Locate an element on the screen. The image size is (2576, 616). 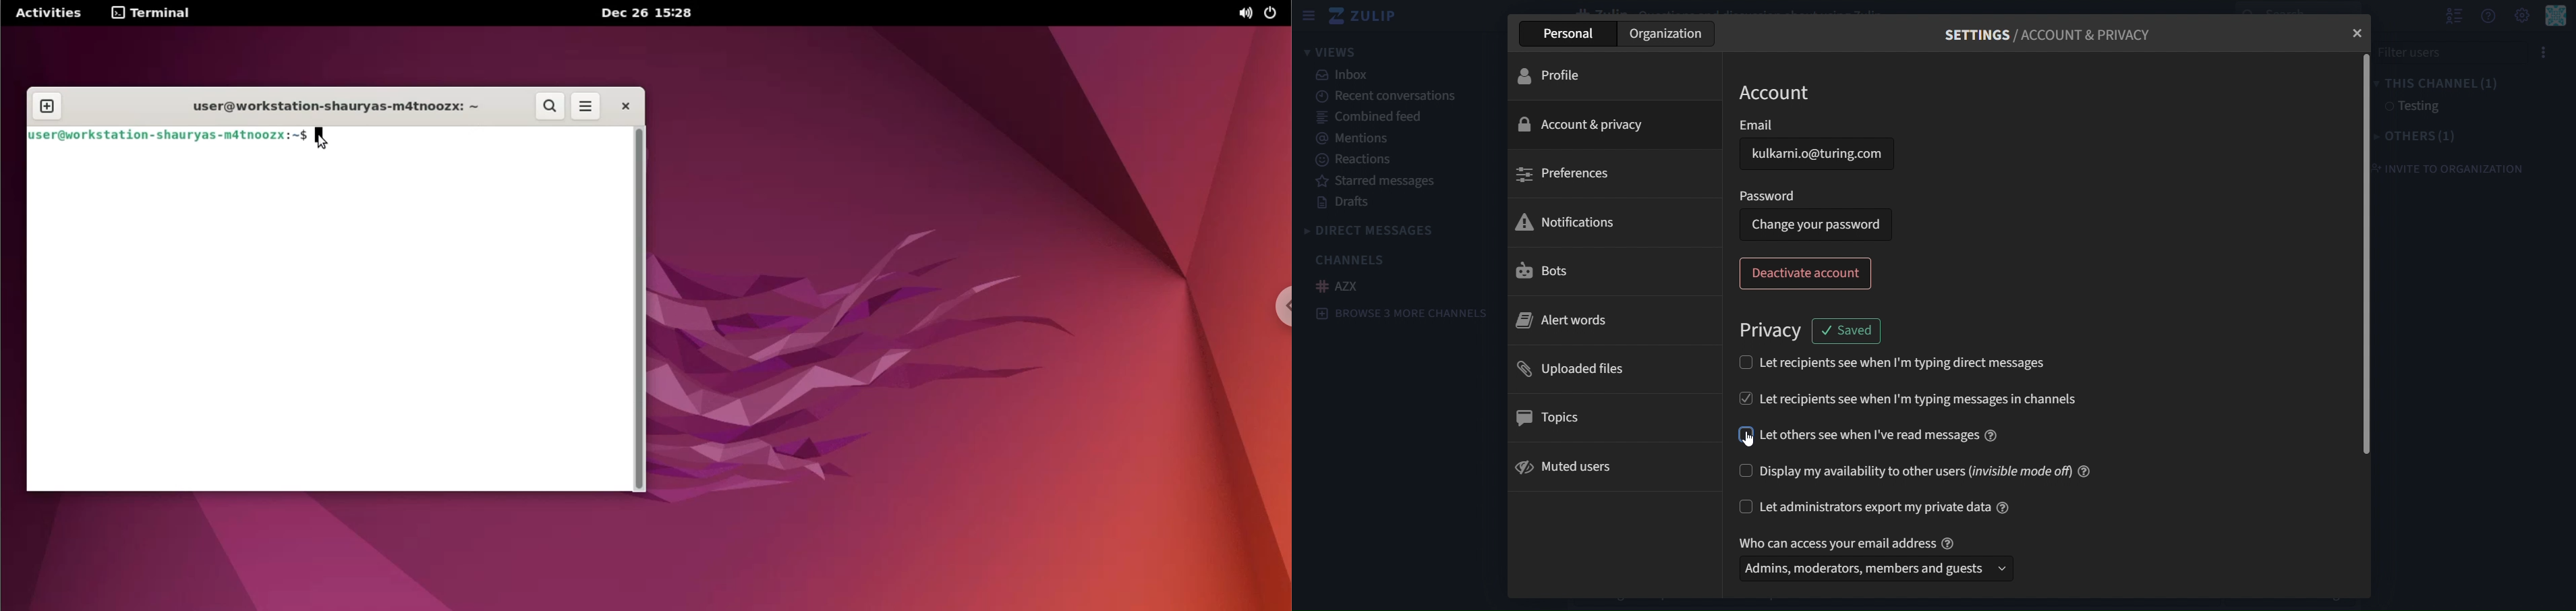
check box is located at coordinates (1744, 434).